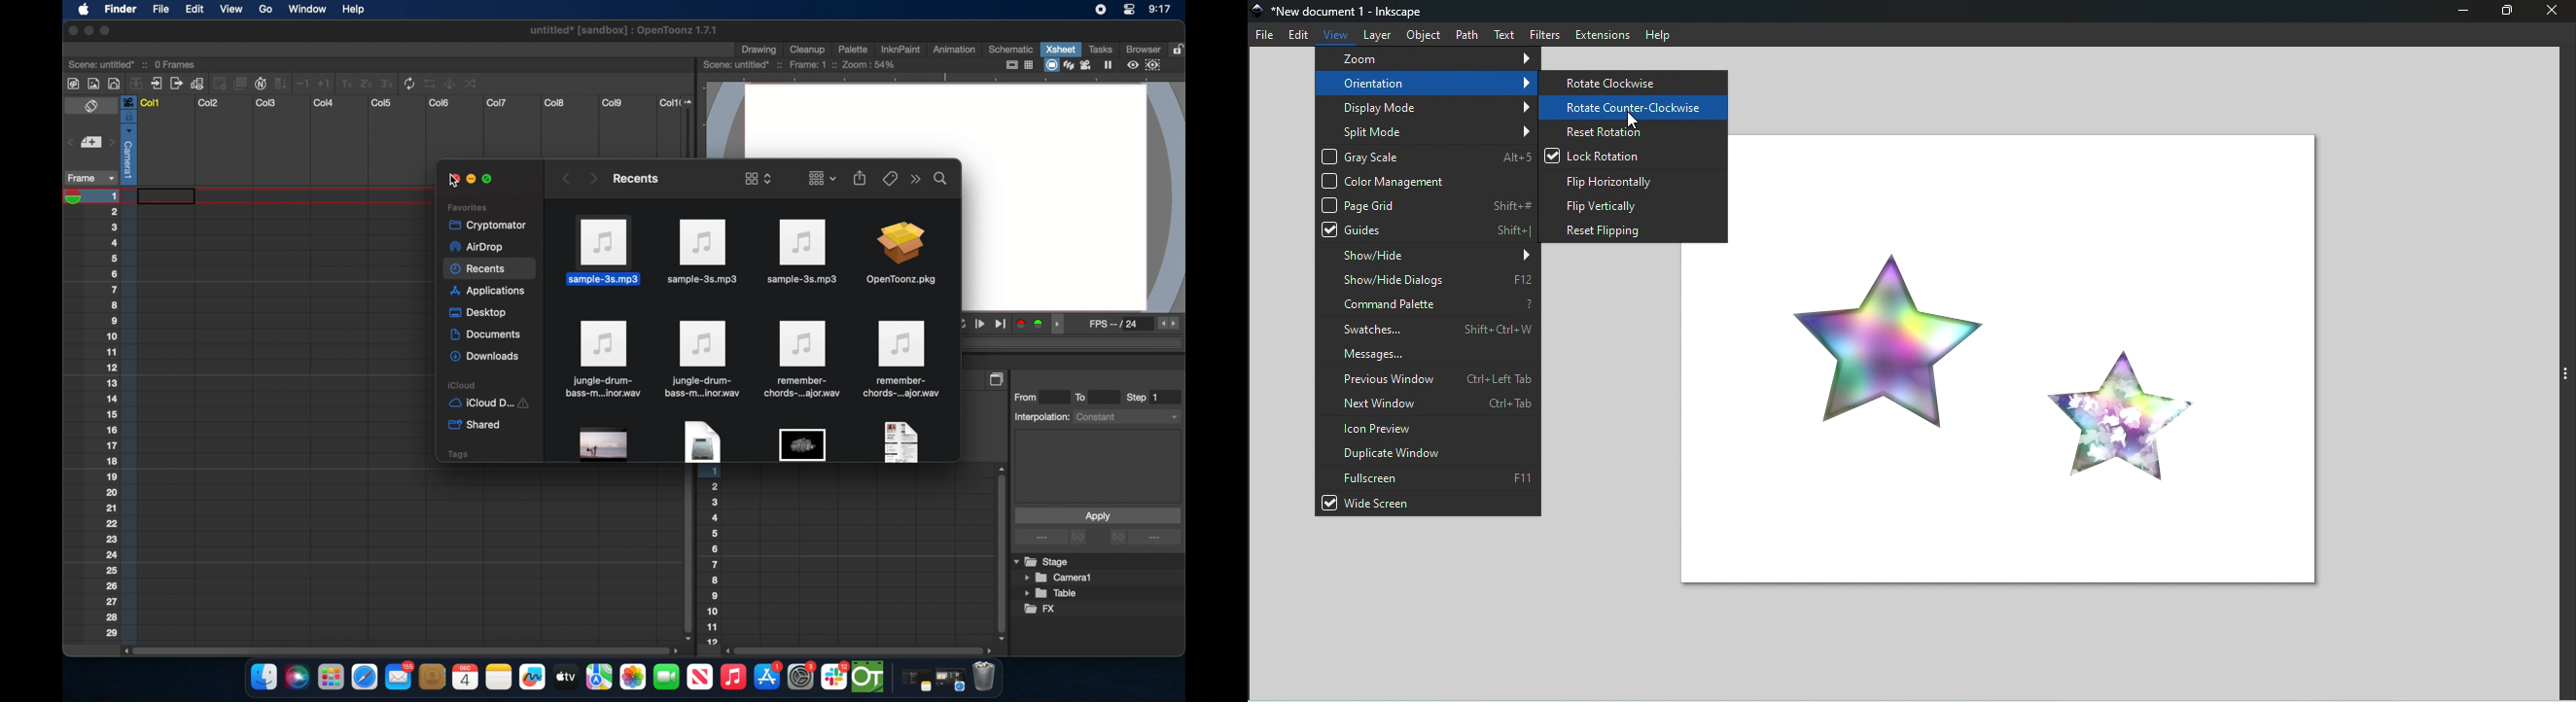  Describe the element at coordinates (2512, 13) in the screenshot. I see `Maximize` at that location.